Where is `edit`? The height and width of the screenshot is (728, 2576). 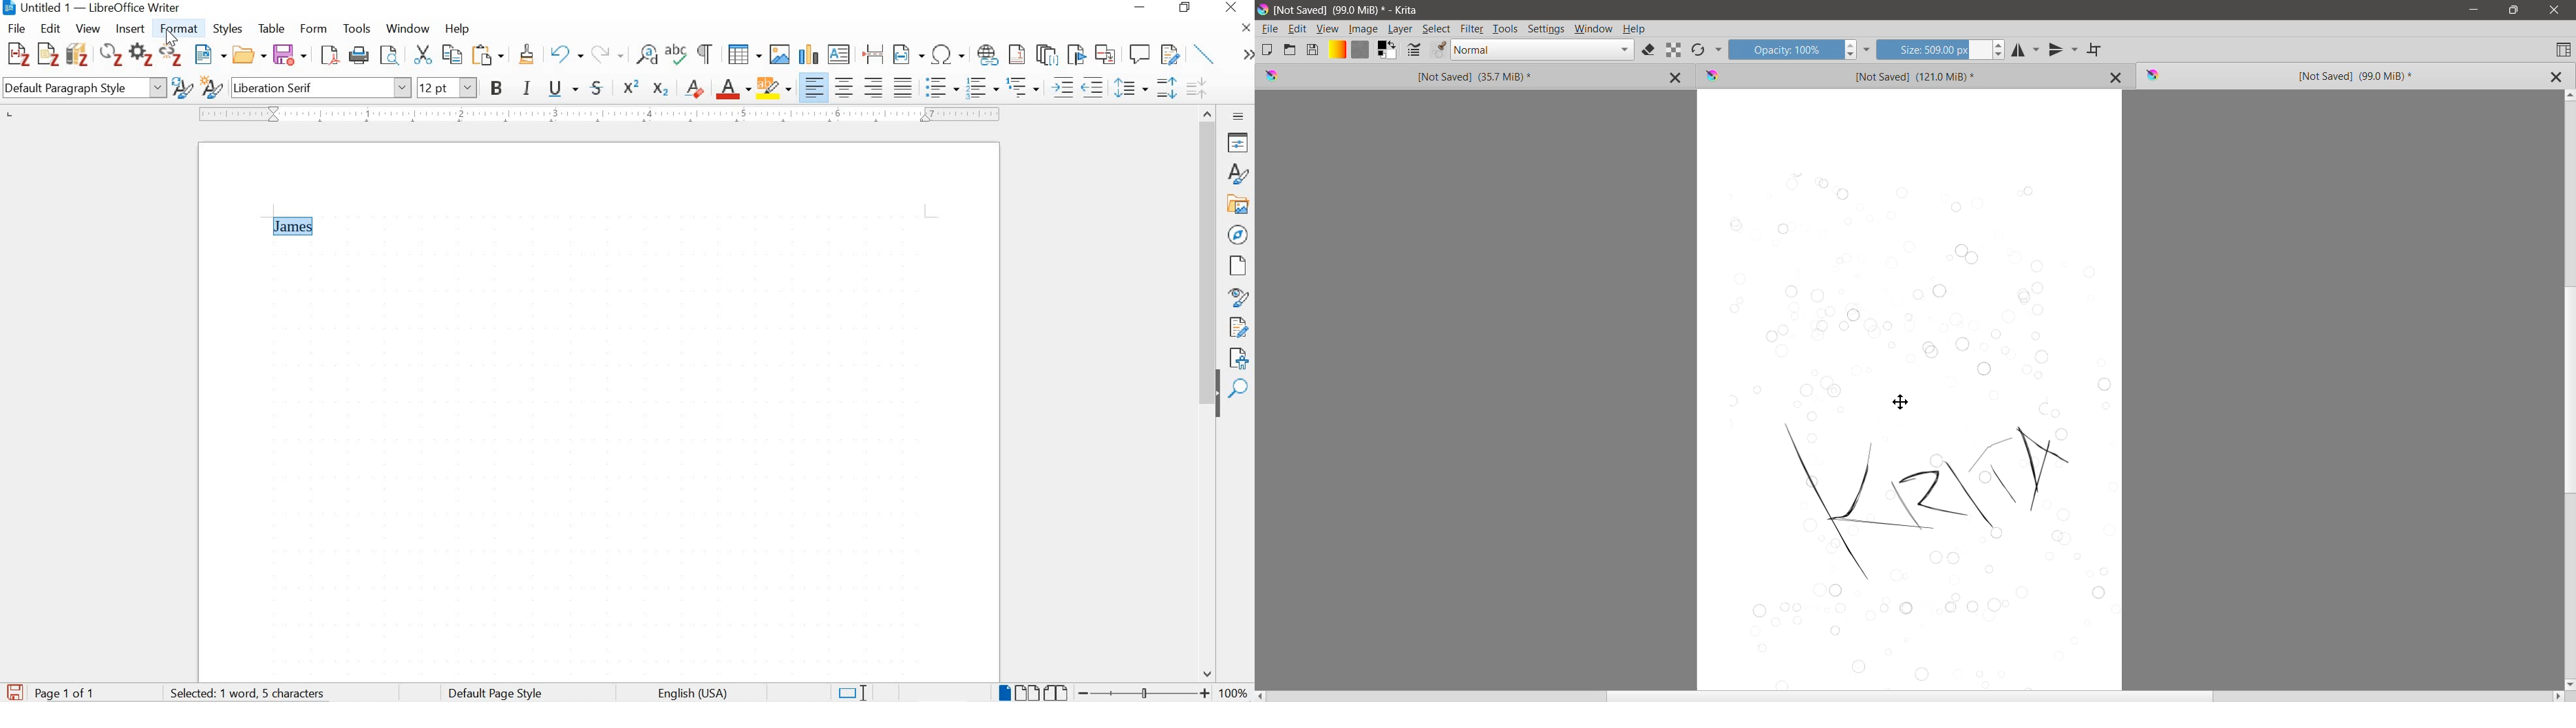 edit is located at coordinates (51, 27).